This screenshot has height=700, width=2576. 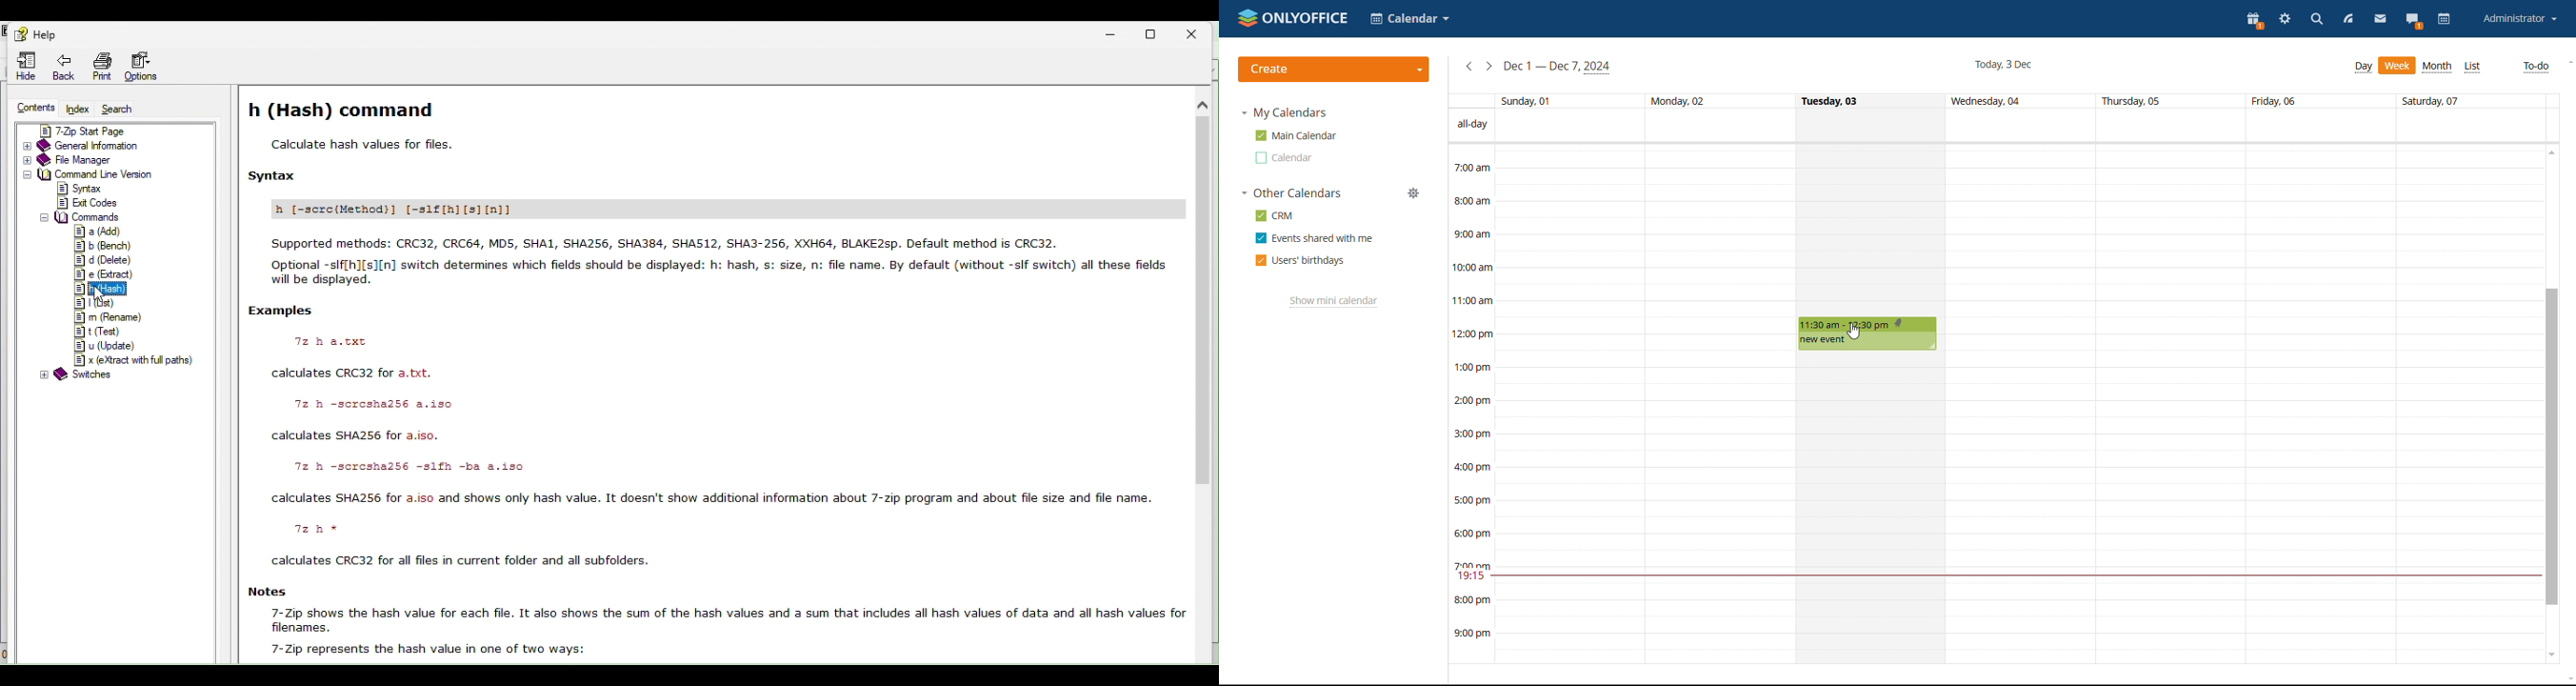 What do you see at coordinates (2380, 21) in the screenshot?
I see `mail` at bounding box center [2380, 21].